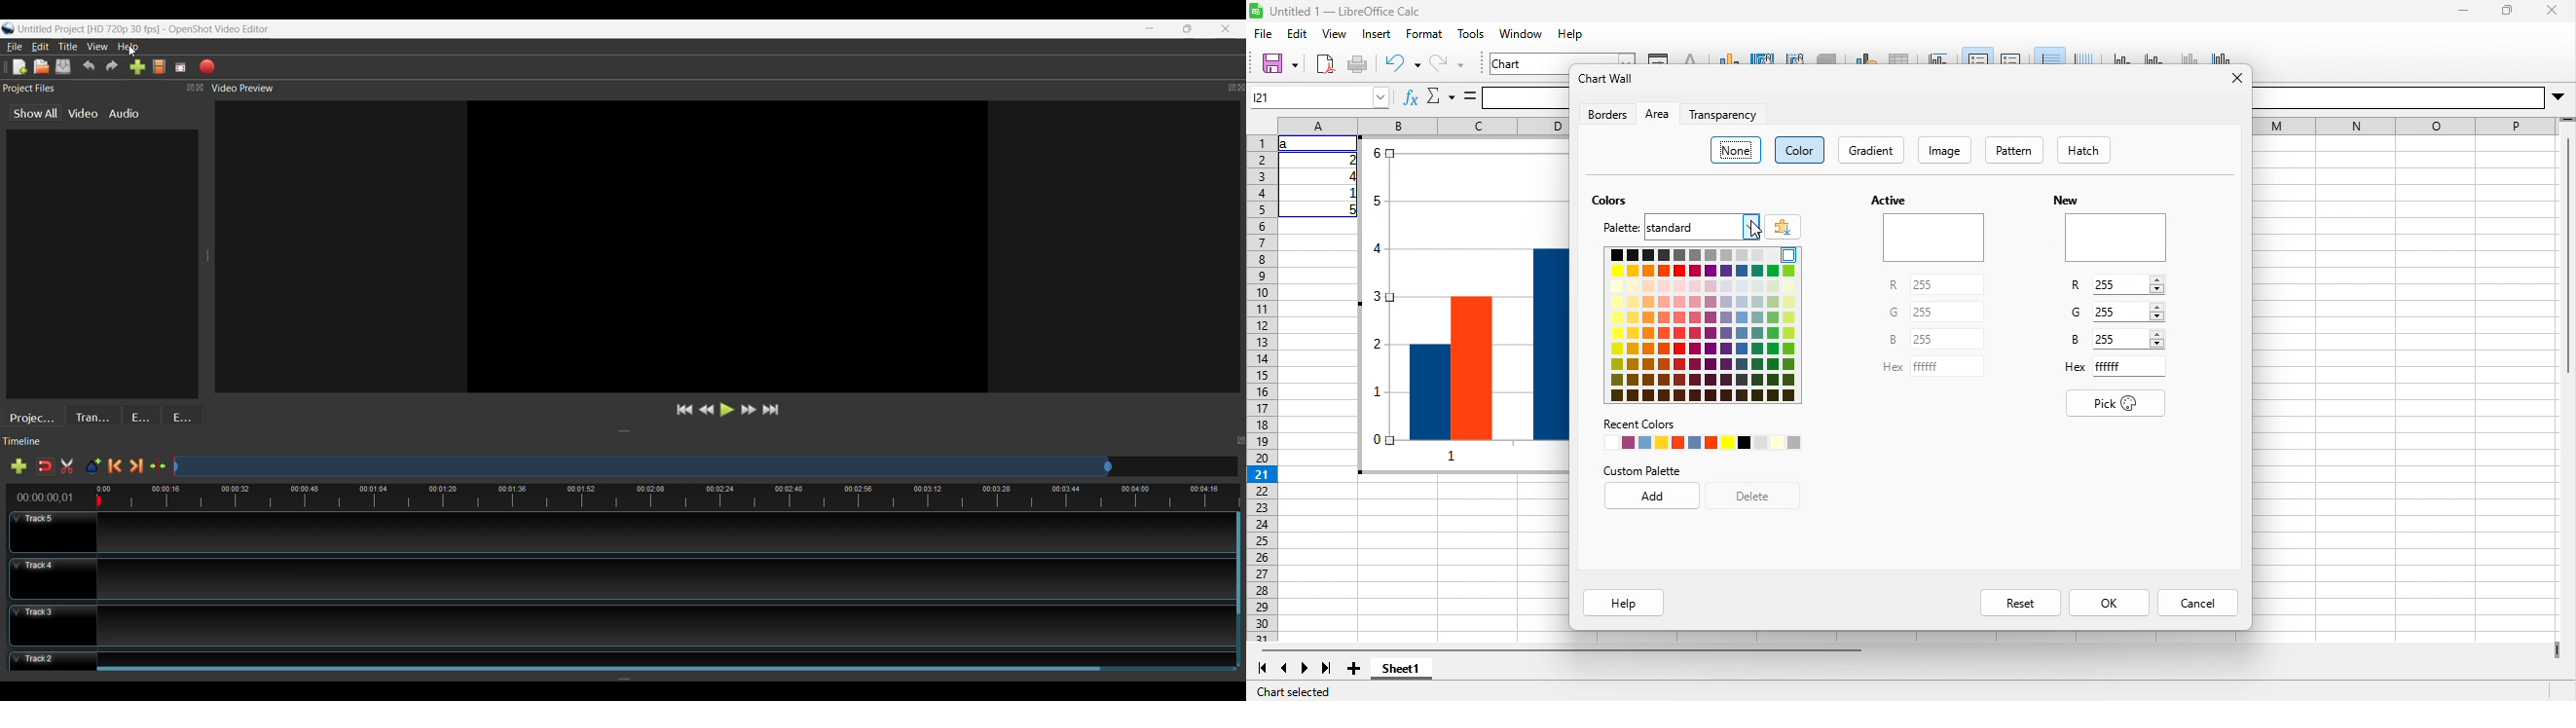 Image resolution: width=2576 pixels, height=728 pixels. I want to click on colors, so click(1609, 200).